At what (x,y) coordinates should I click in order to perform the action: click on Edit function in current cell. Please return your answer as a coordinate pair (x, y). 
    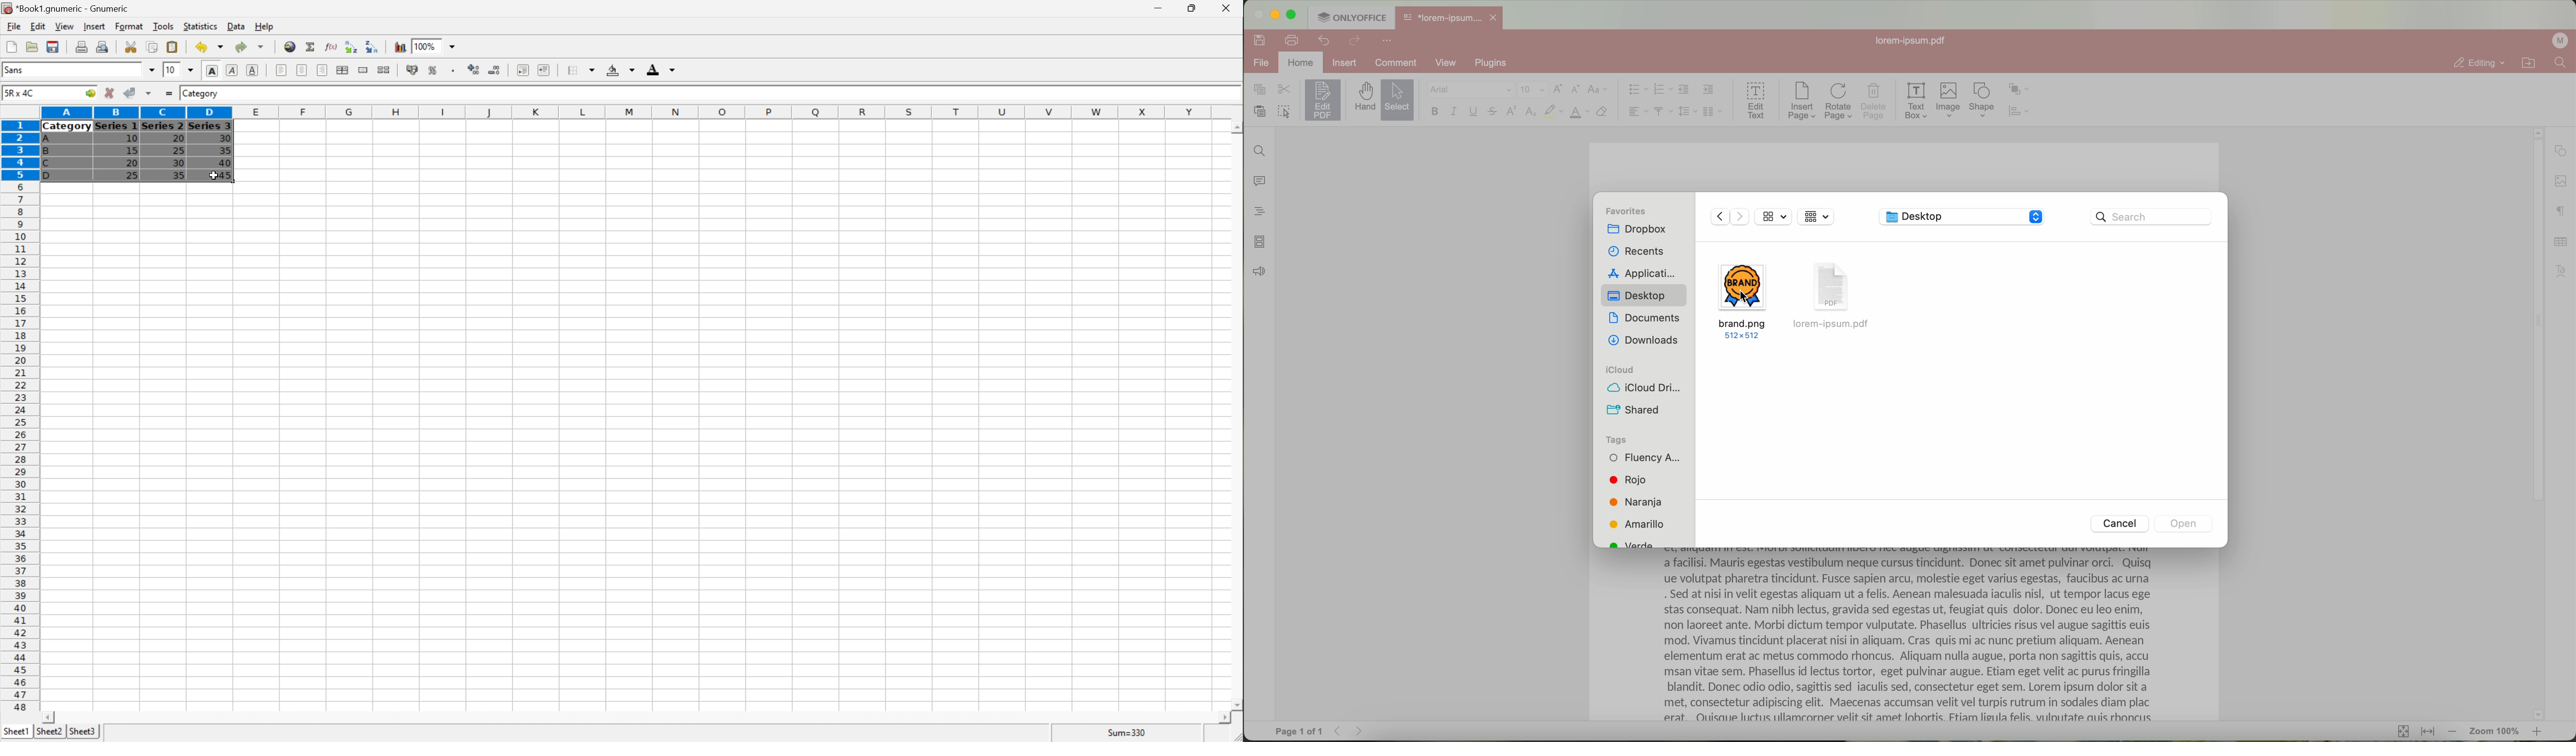
    Looking at the image, I should click on (332, 47).